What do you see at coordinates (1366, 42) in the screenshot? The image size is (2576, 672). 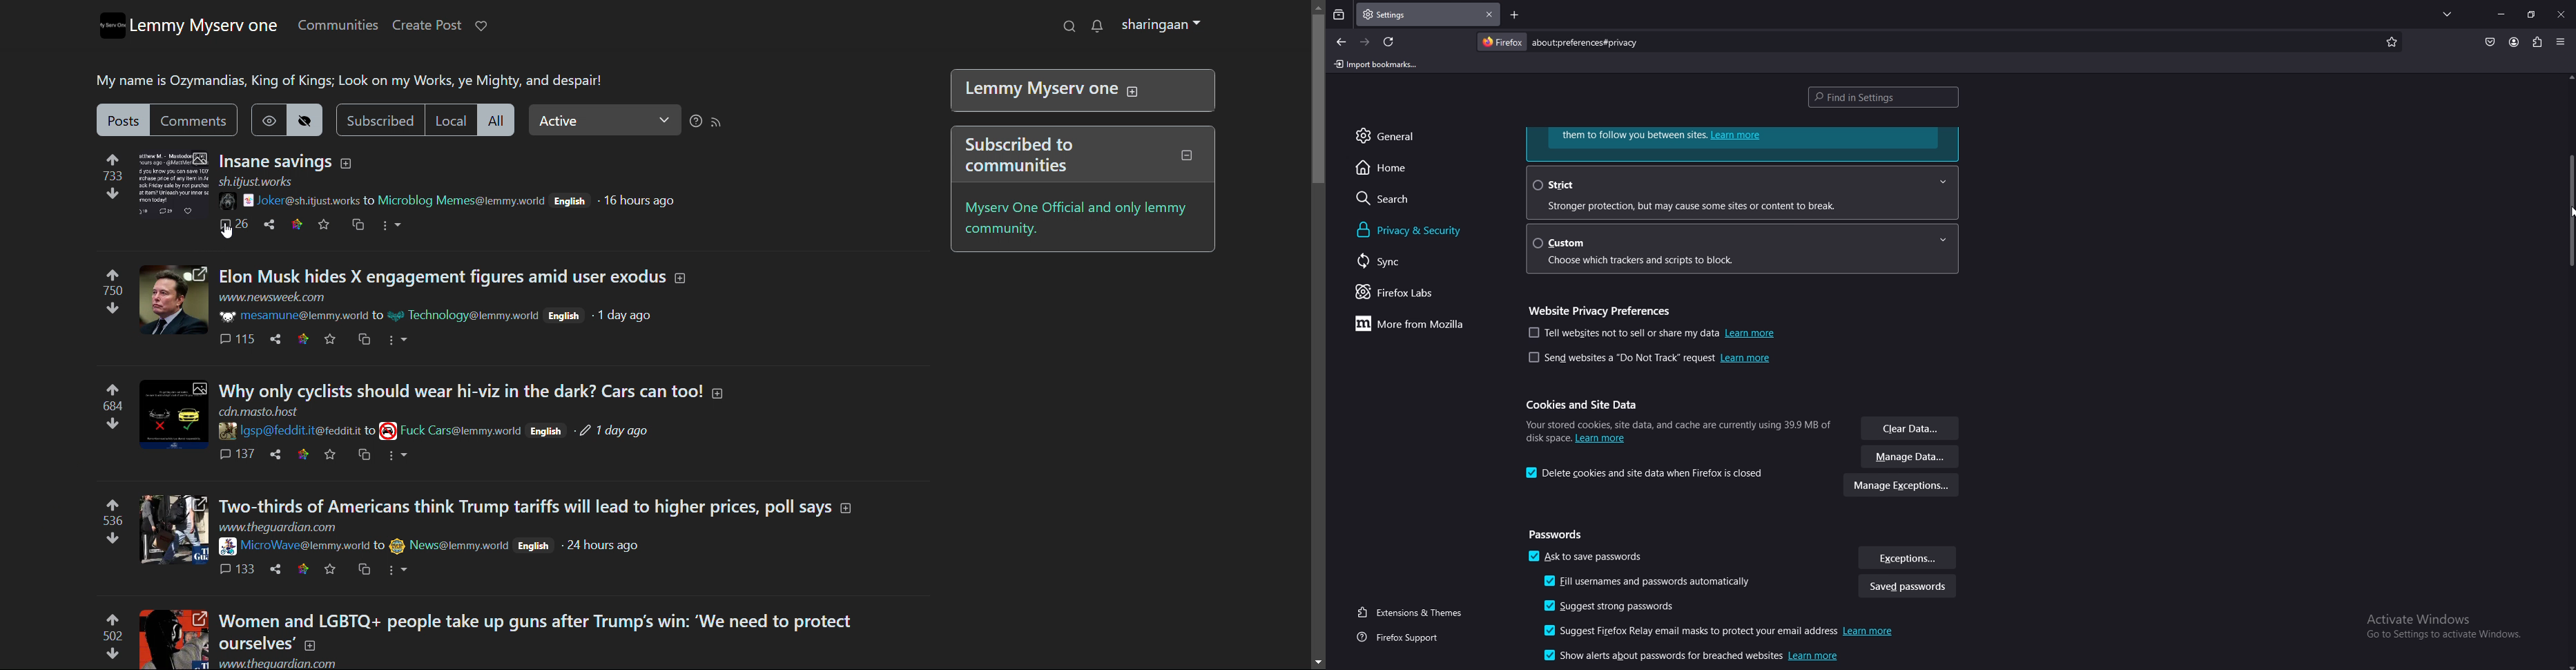 I see `forward` at bounding box center [1366, 42].